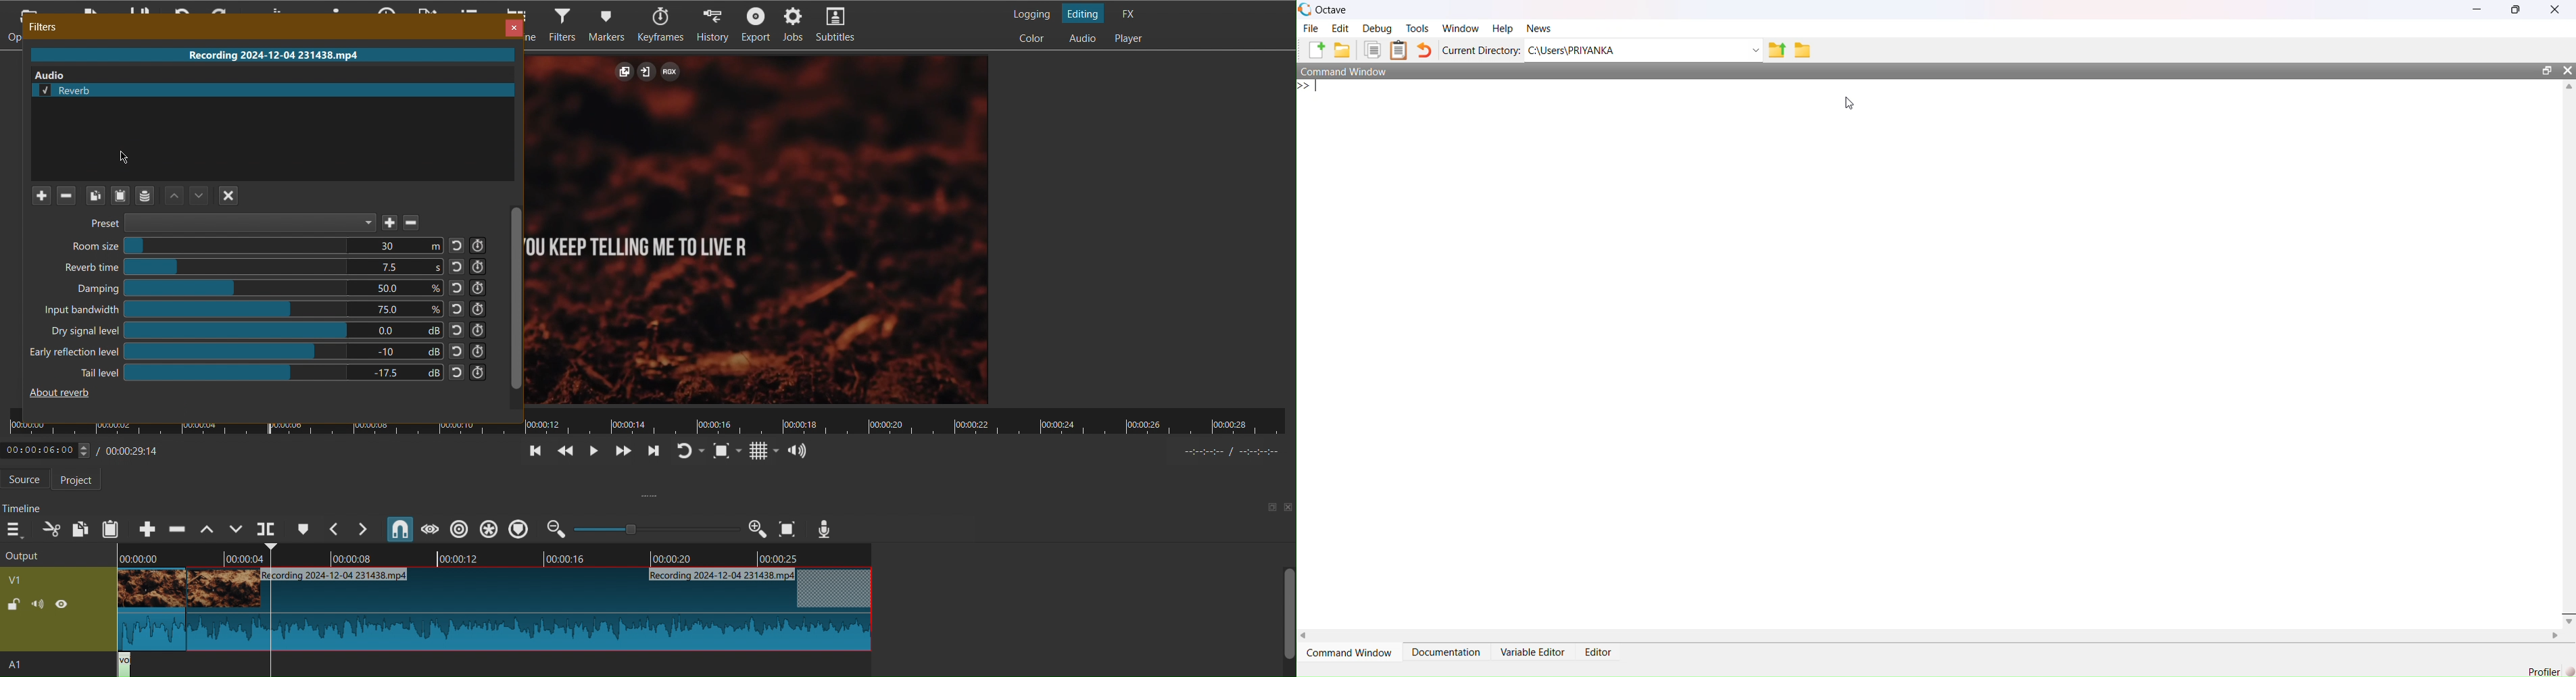 This screenshot has width=2576, height=700. Describe the element at coordinates (1904, 71) in the screenshot. I see `Command Window` at that location.